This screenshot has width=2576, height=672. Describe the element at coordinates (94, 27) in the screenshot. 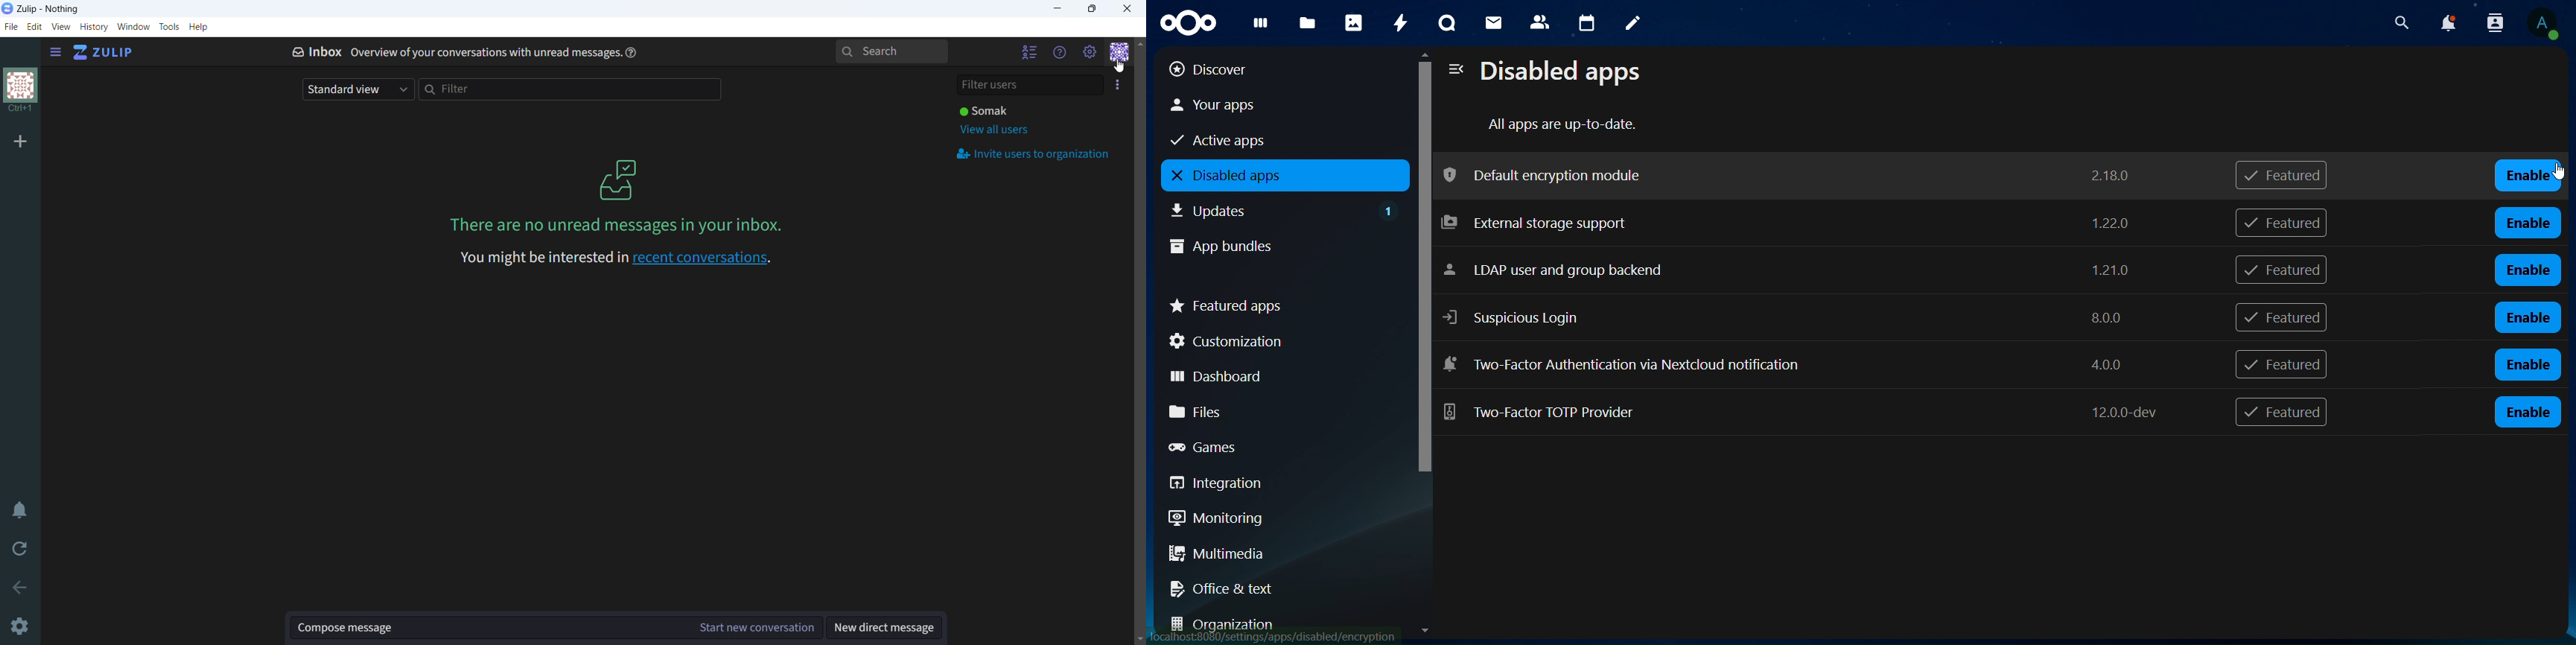

I see `history` at that location.